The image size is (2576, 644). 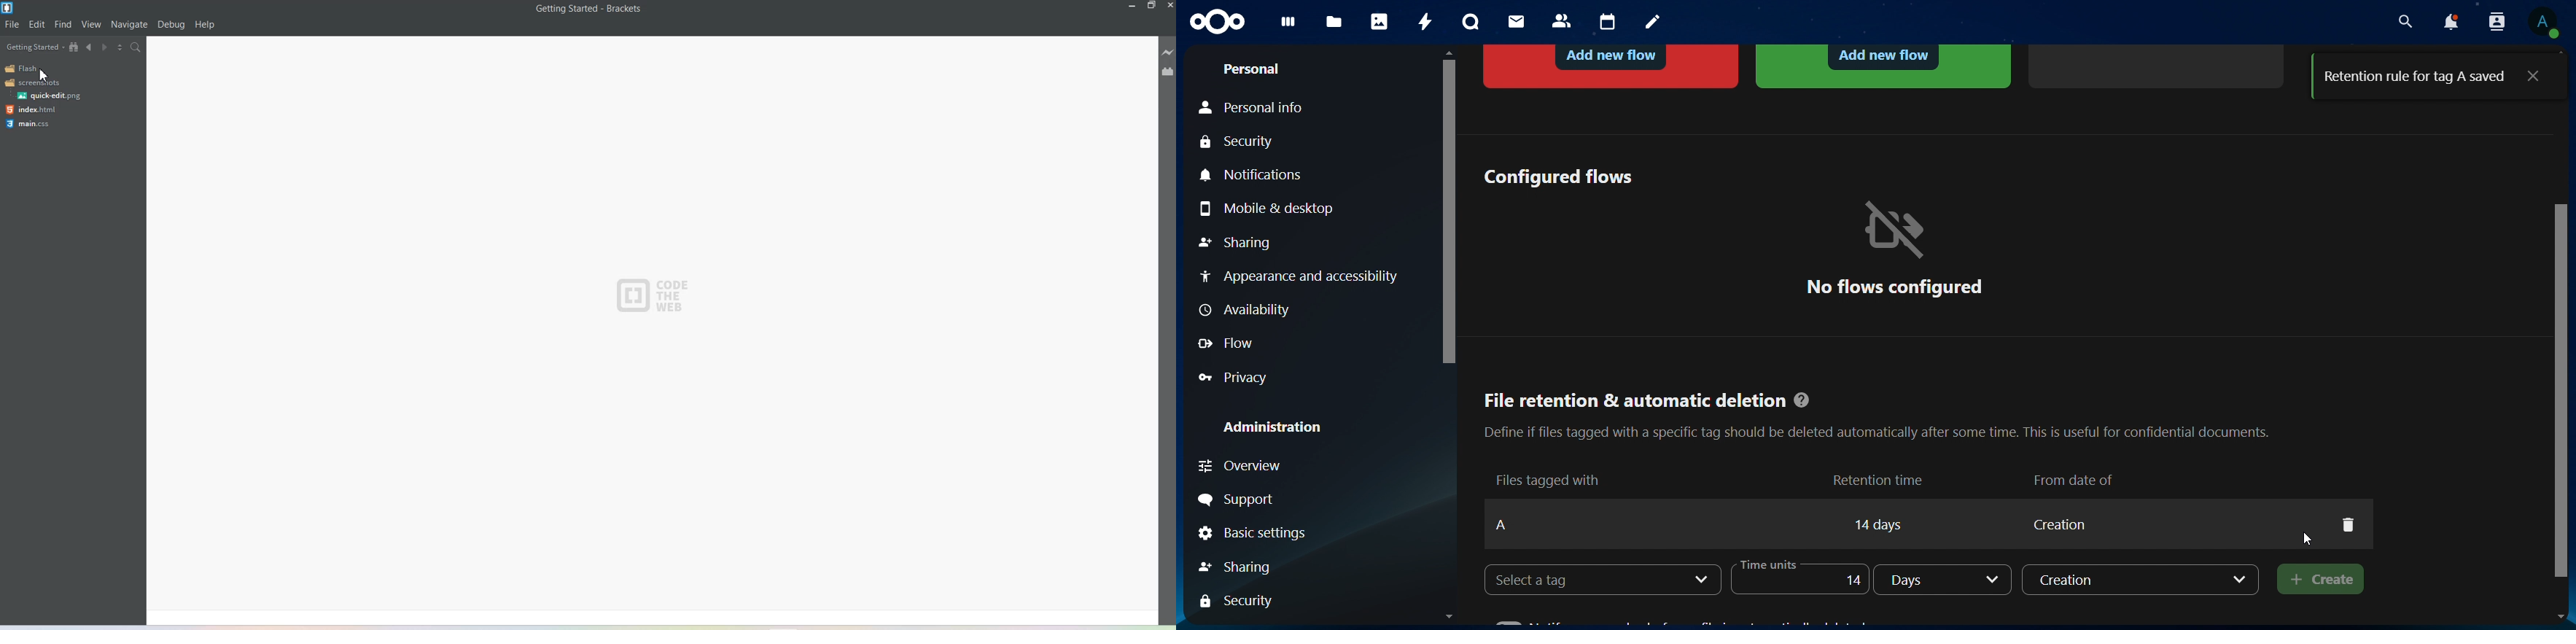 What do you see at coordinates (37, 25) in the screenshot?
I see `Edit` at bounding box center [37, 25].